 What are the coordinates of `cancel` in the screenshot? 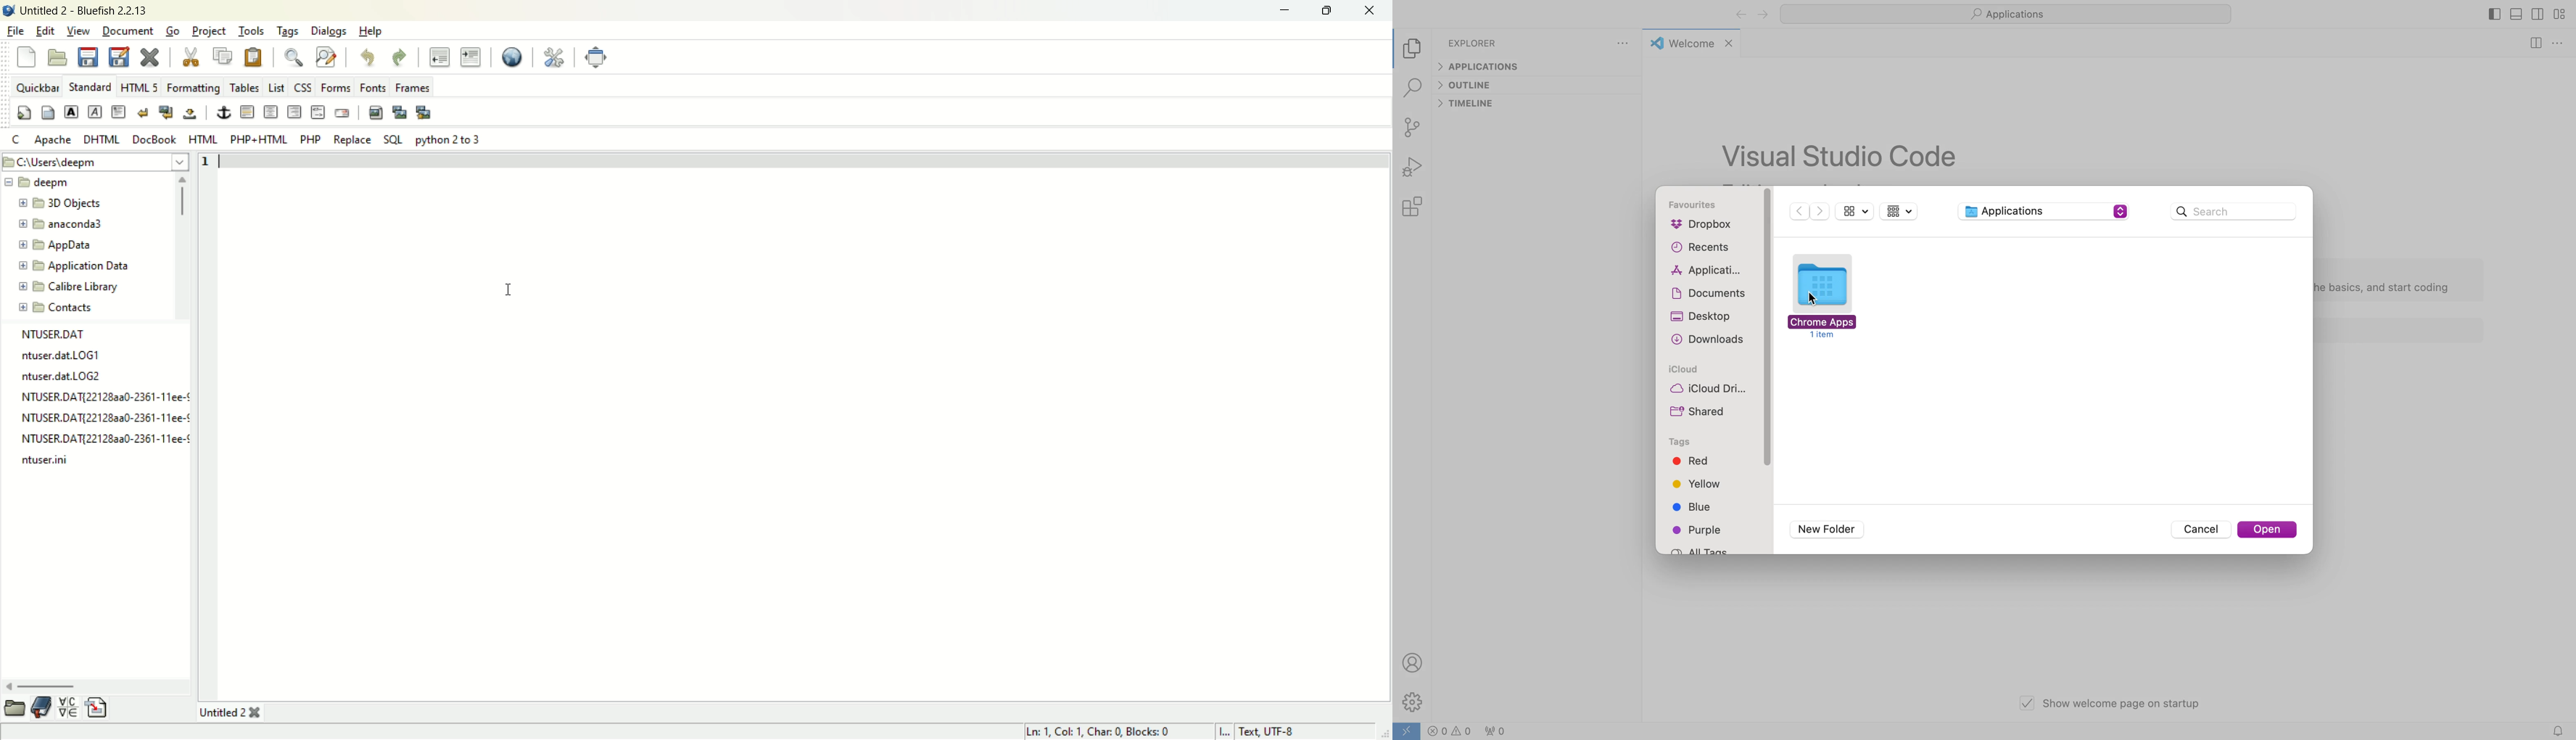 It's located at (2200, 531).